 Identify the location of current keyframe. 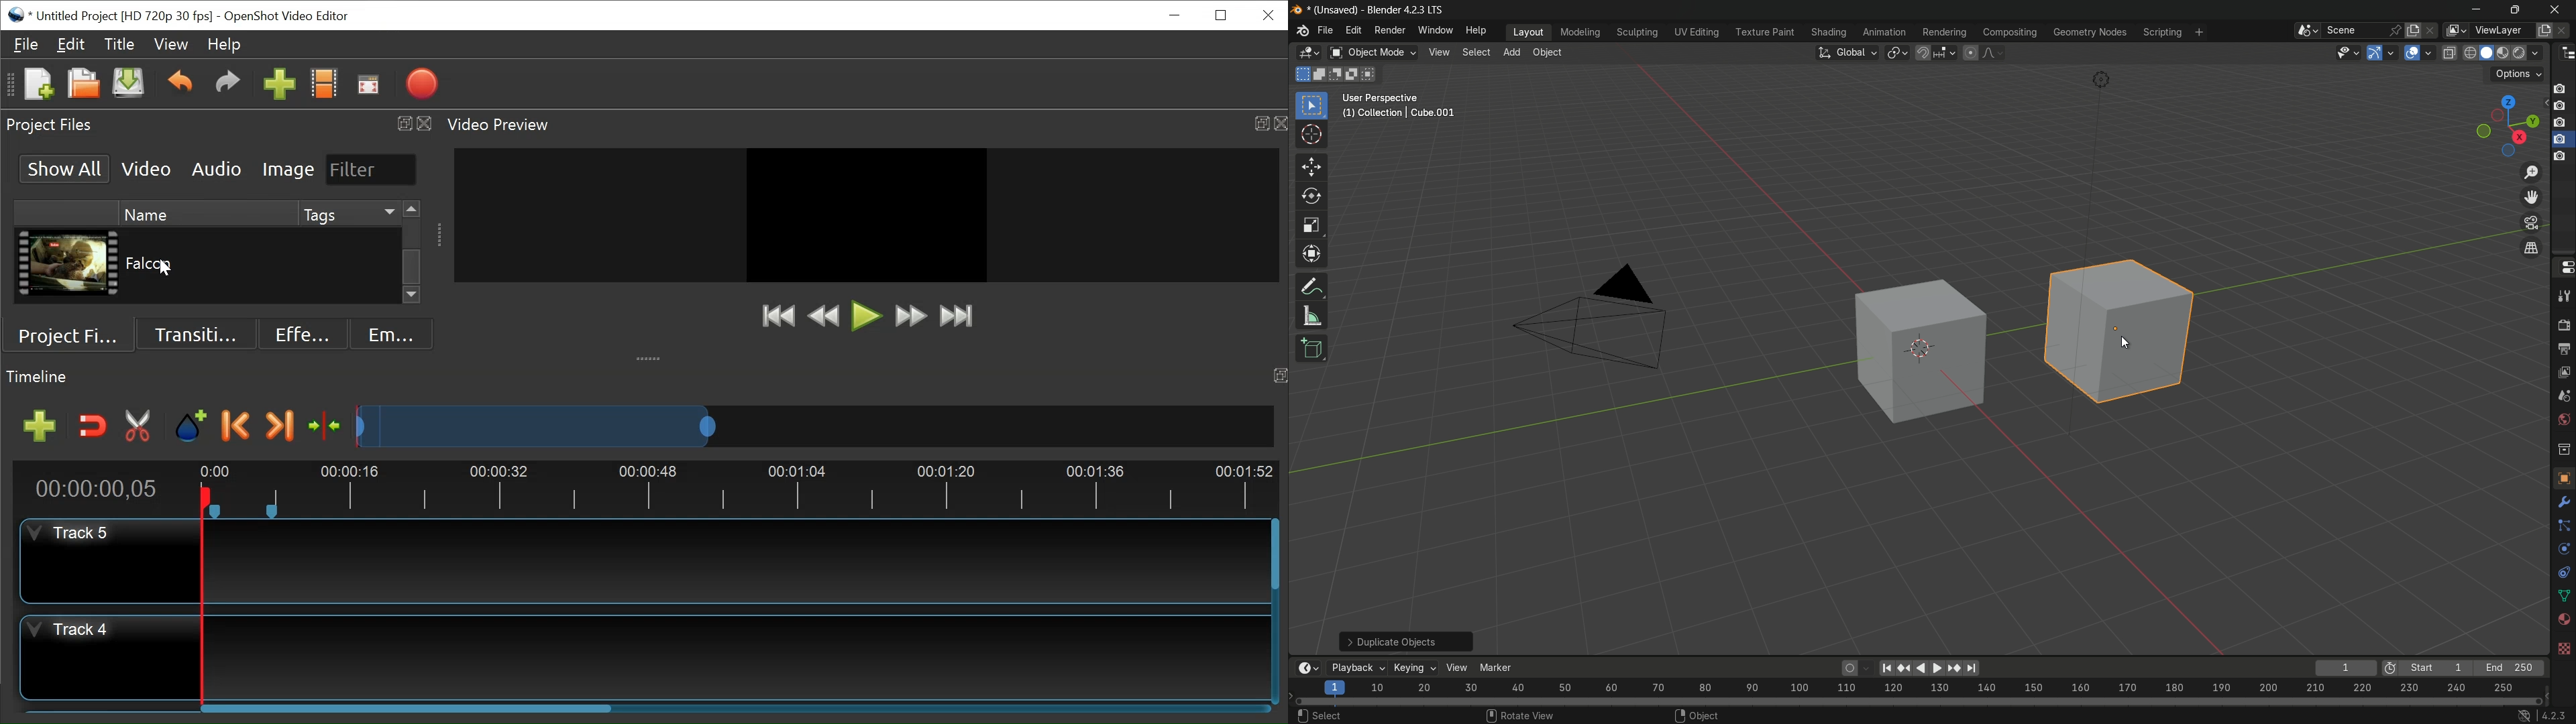
(2346, 668).